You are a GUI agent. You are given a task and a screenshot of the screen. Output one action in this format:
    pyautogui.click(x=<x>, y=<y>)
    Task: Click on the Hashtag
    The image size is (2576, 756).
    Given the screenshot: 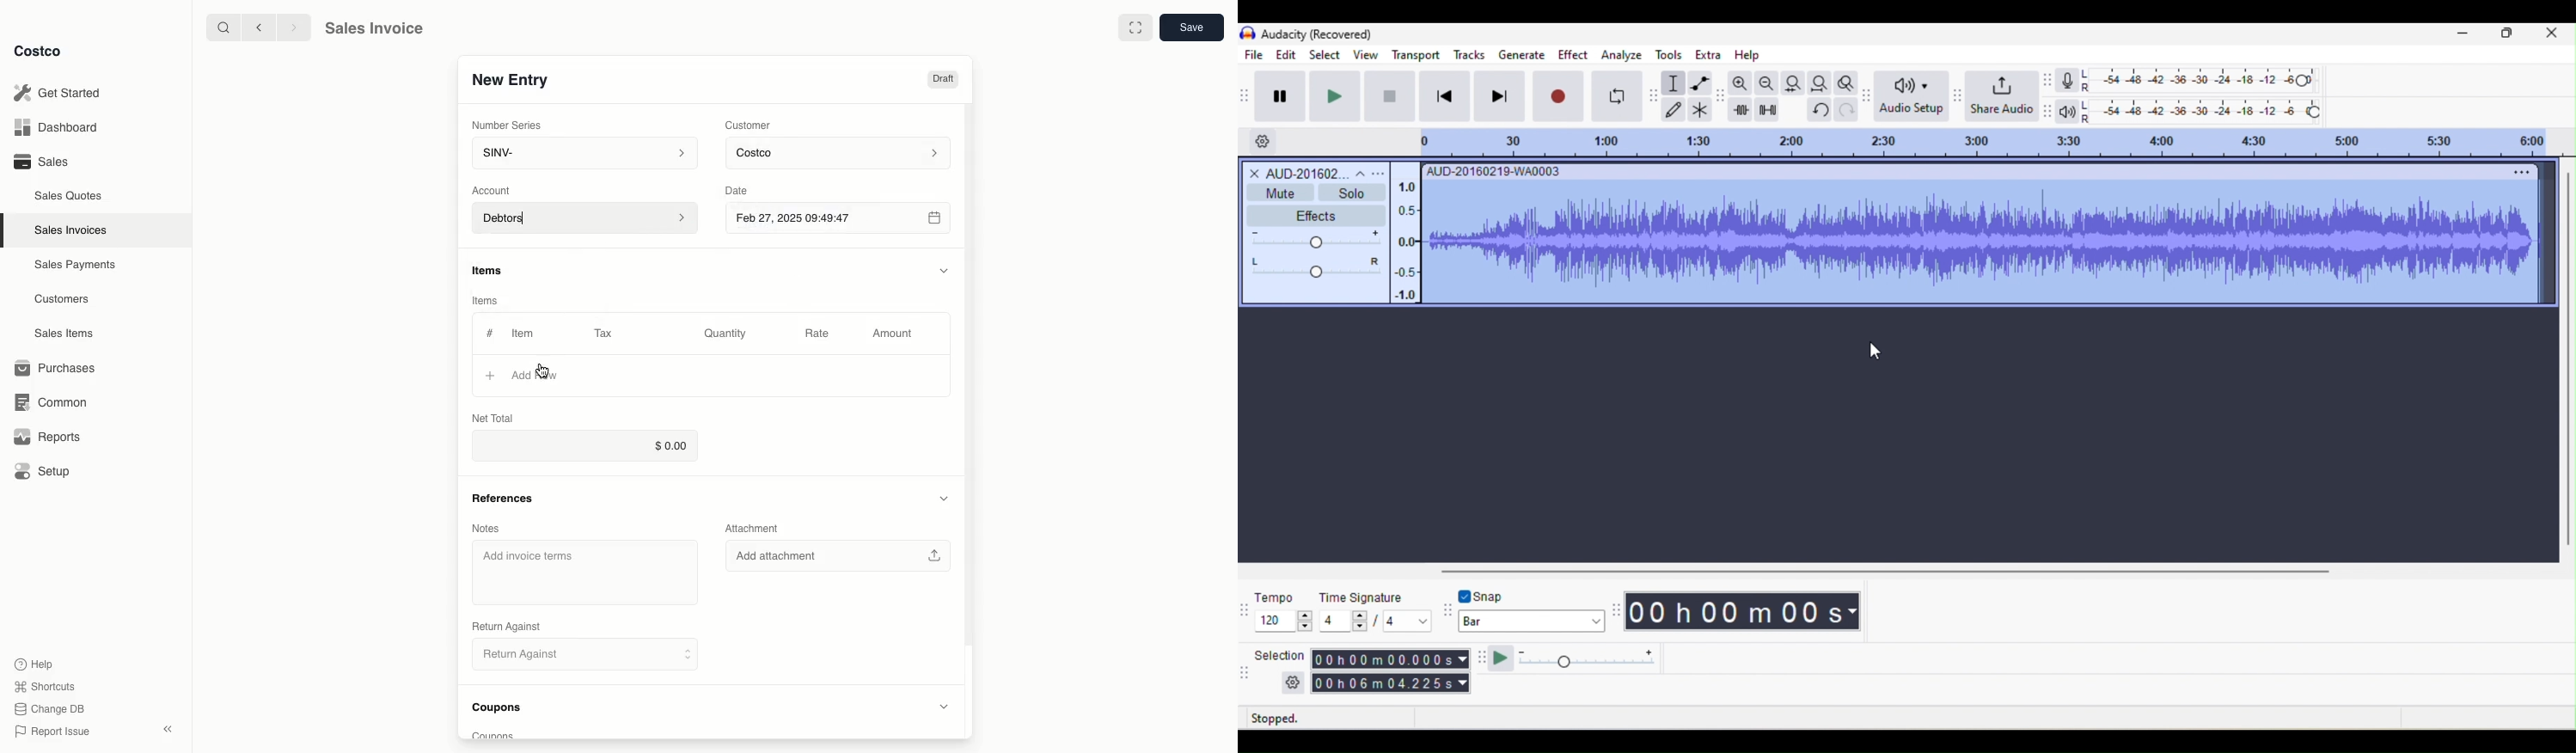 What is the action you would take?
    pyautogui.click(x=489, y=334)
    